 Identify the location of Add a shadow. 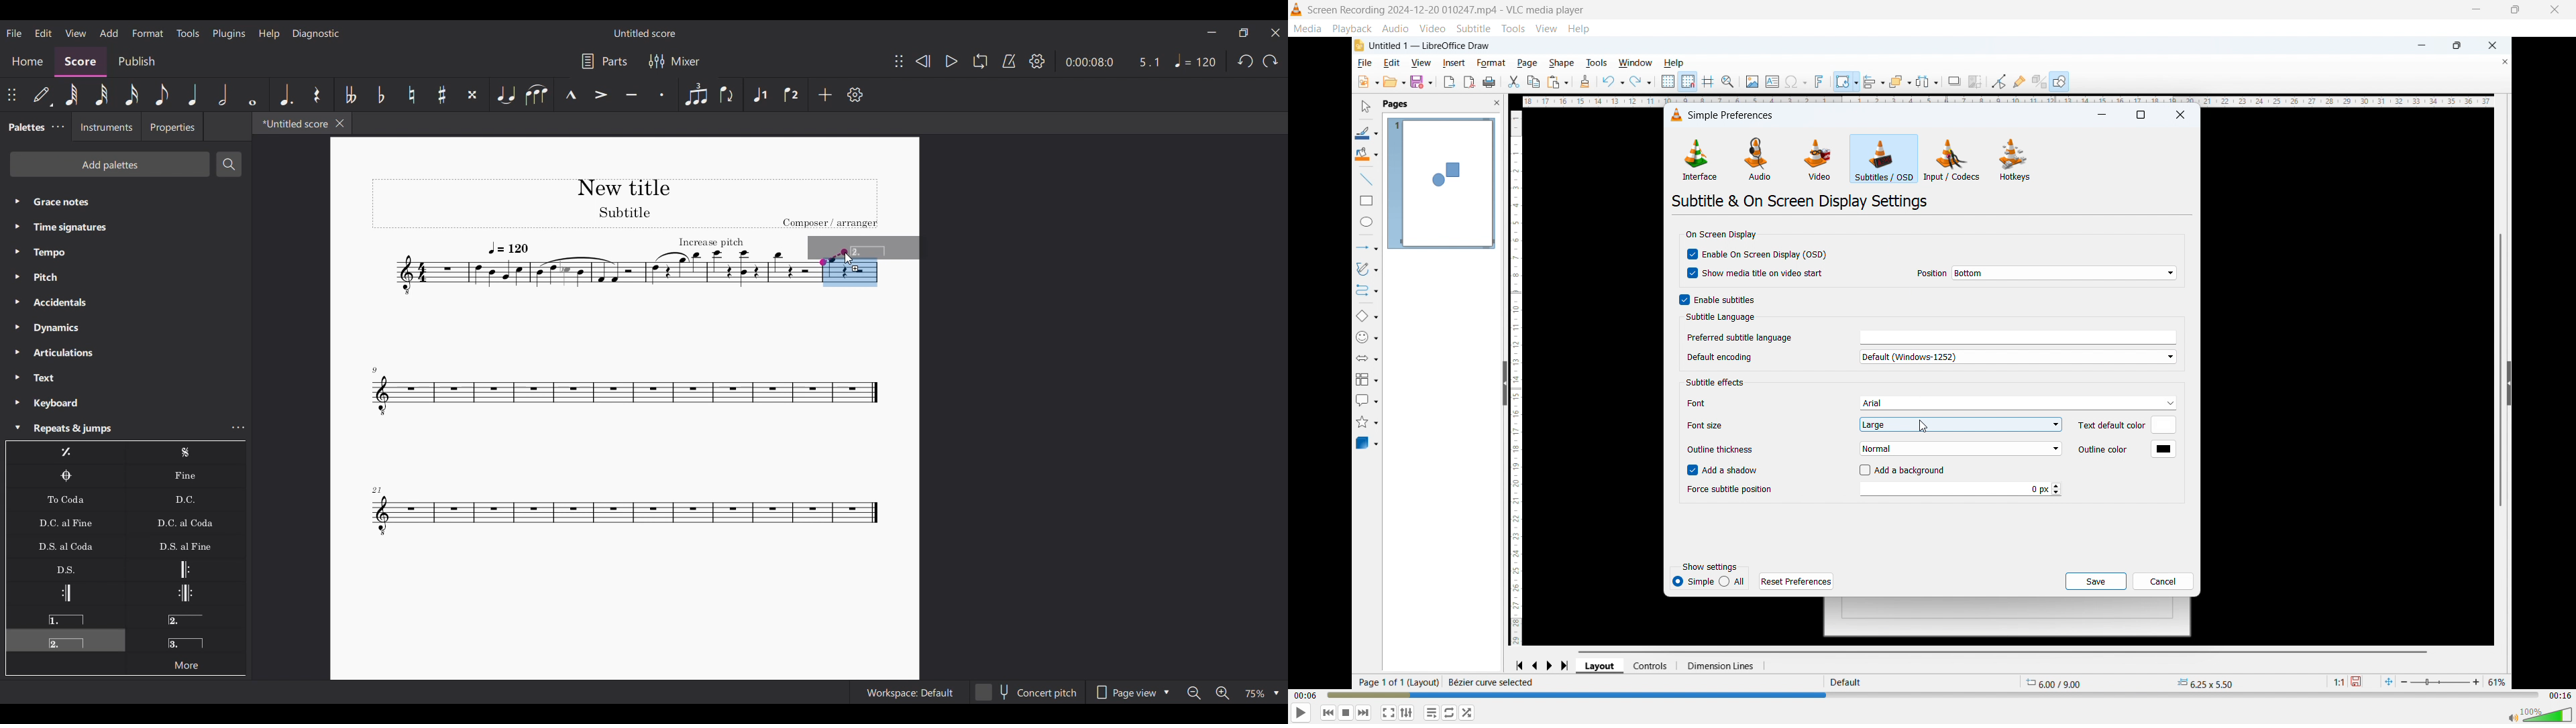
(1723, 470).